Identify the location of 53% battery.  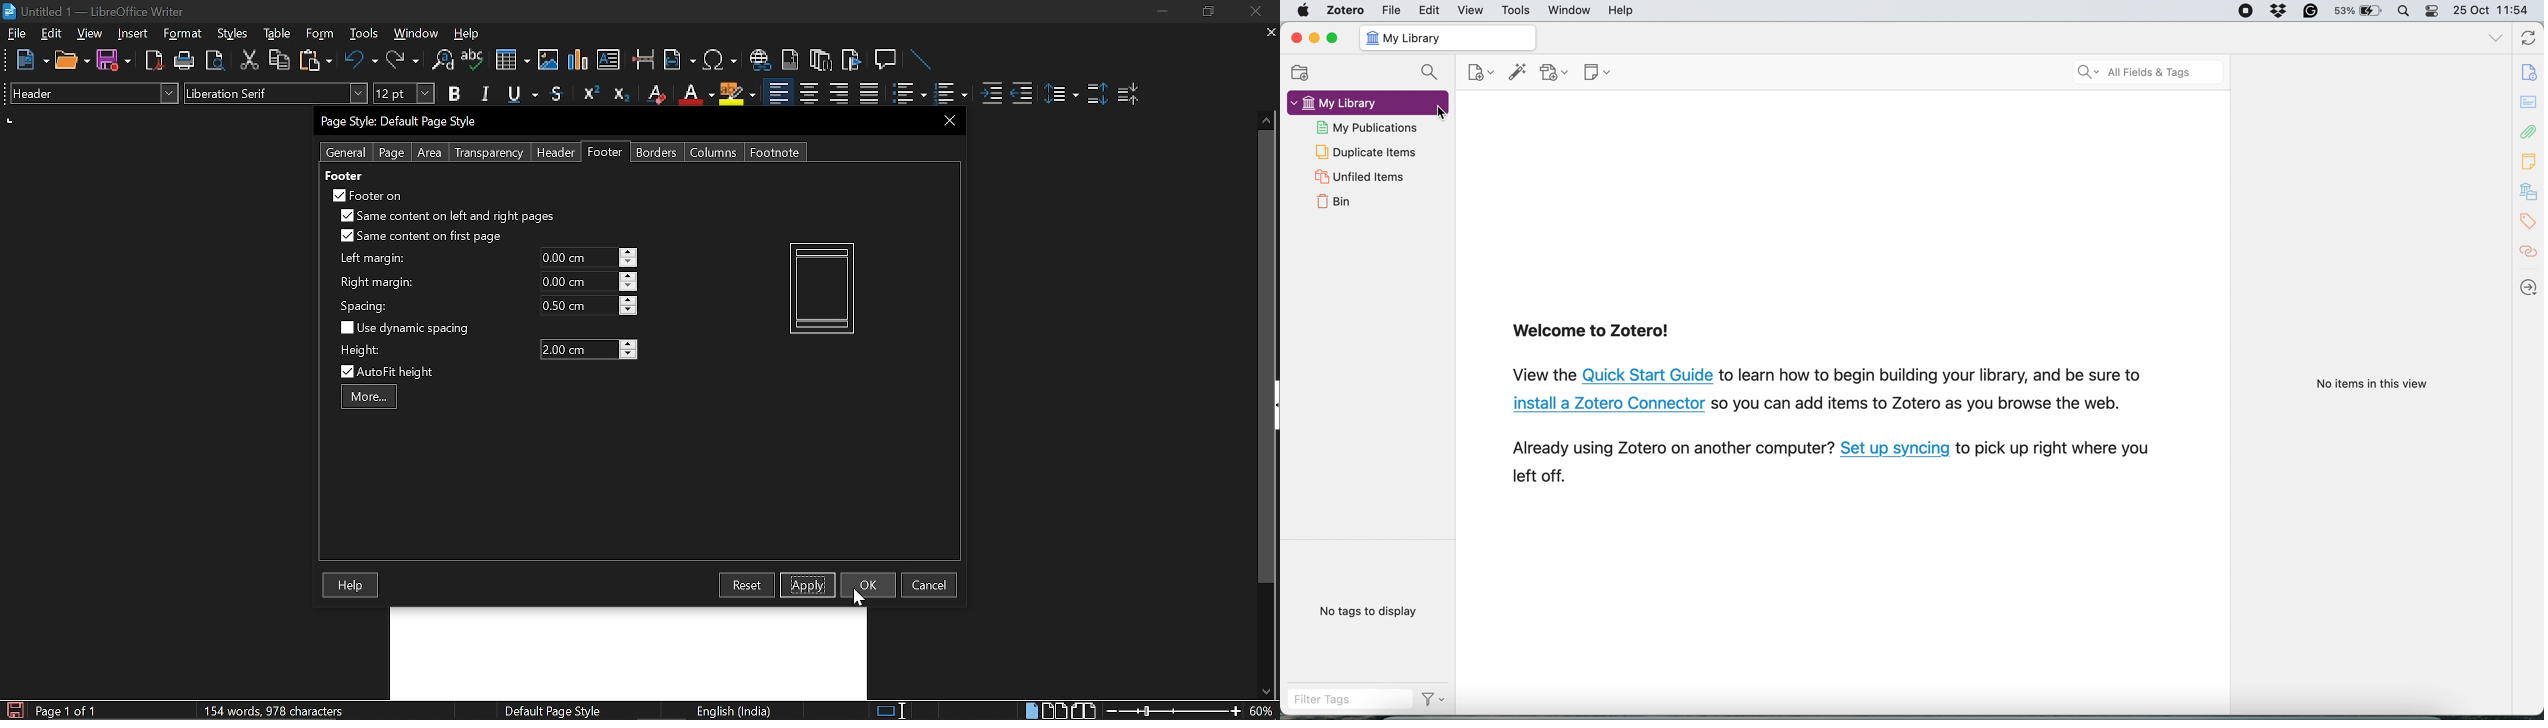
(2361, 11).